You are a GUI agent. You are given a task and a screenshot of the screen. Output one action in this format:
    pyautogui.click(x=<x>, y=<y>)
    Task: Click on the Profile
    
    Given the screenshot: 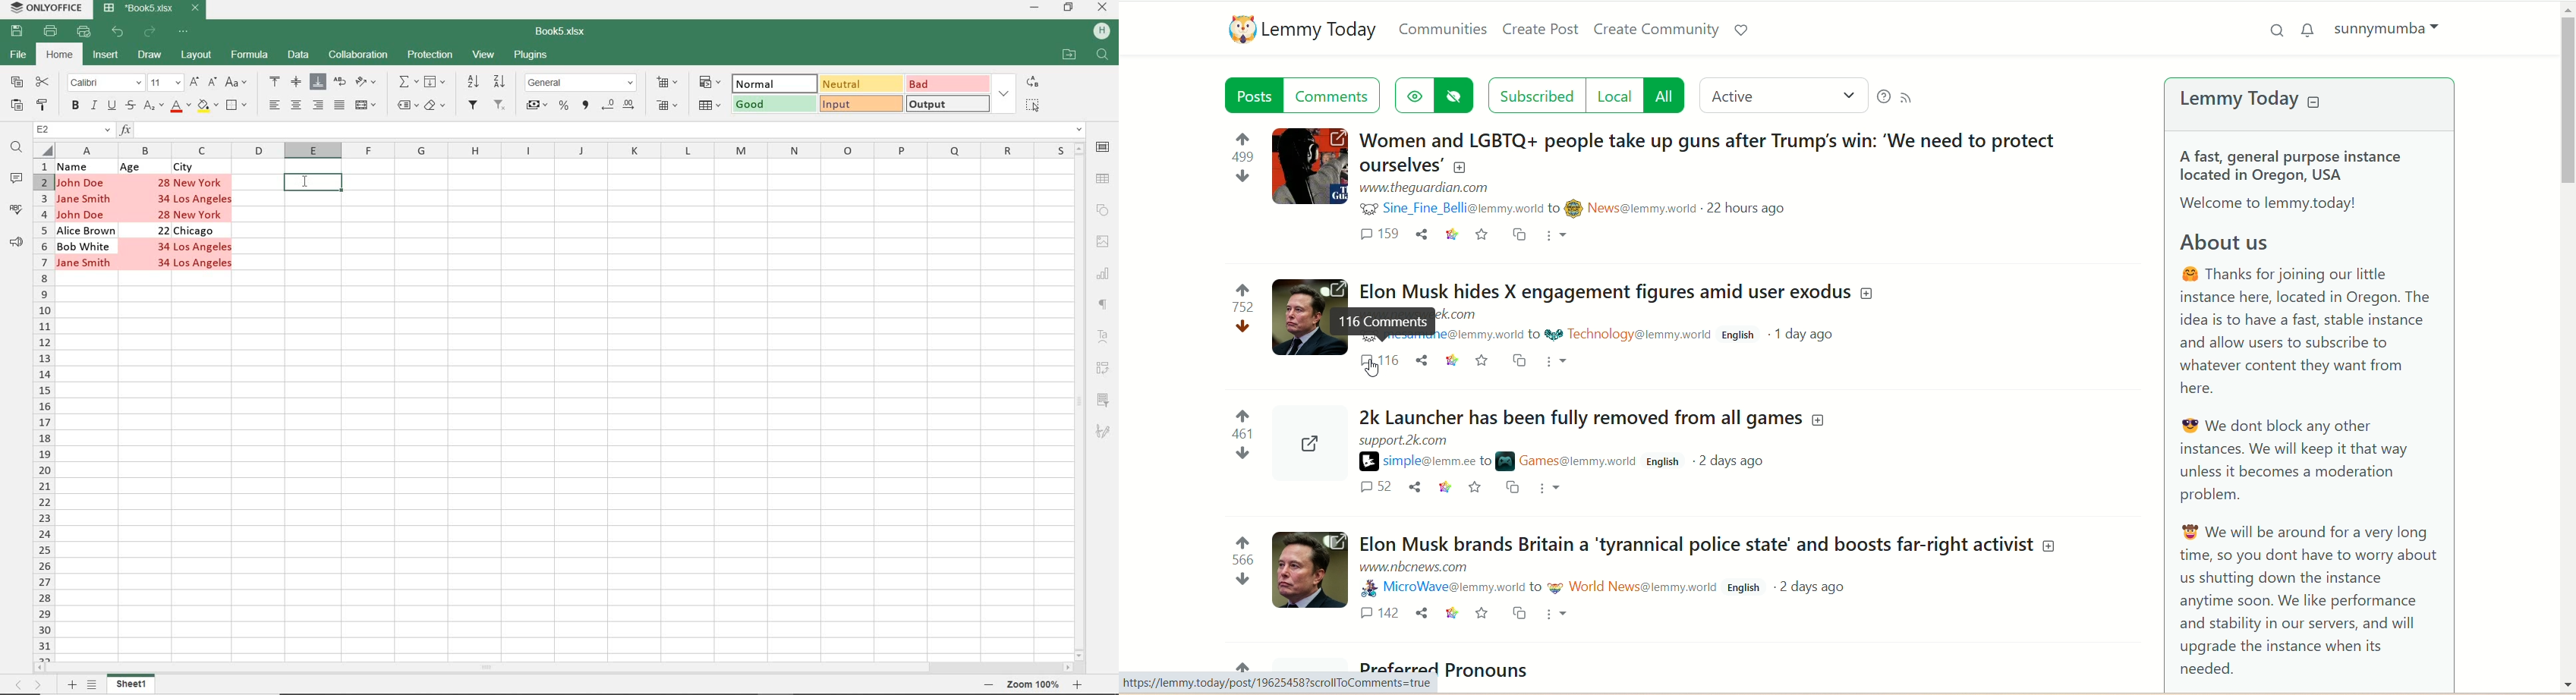 What is the action you would take?
    pyautogui.click(x=1312, y=568)
    